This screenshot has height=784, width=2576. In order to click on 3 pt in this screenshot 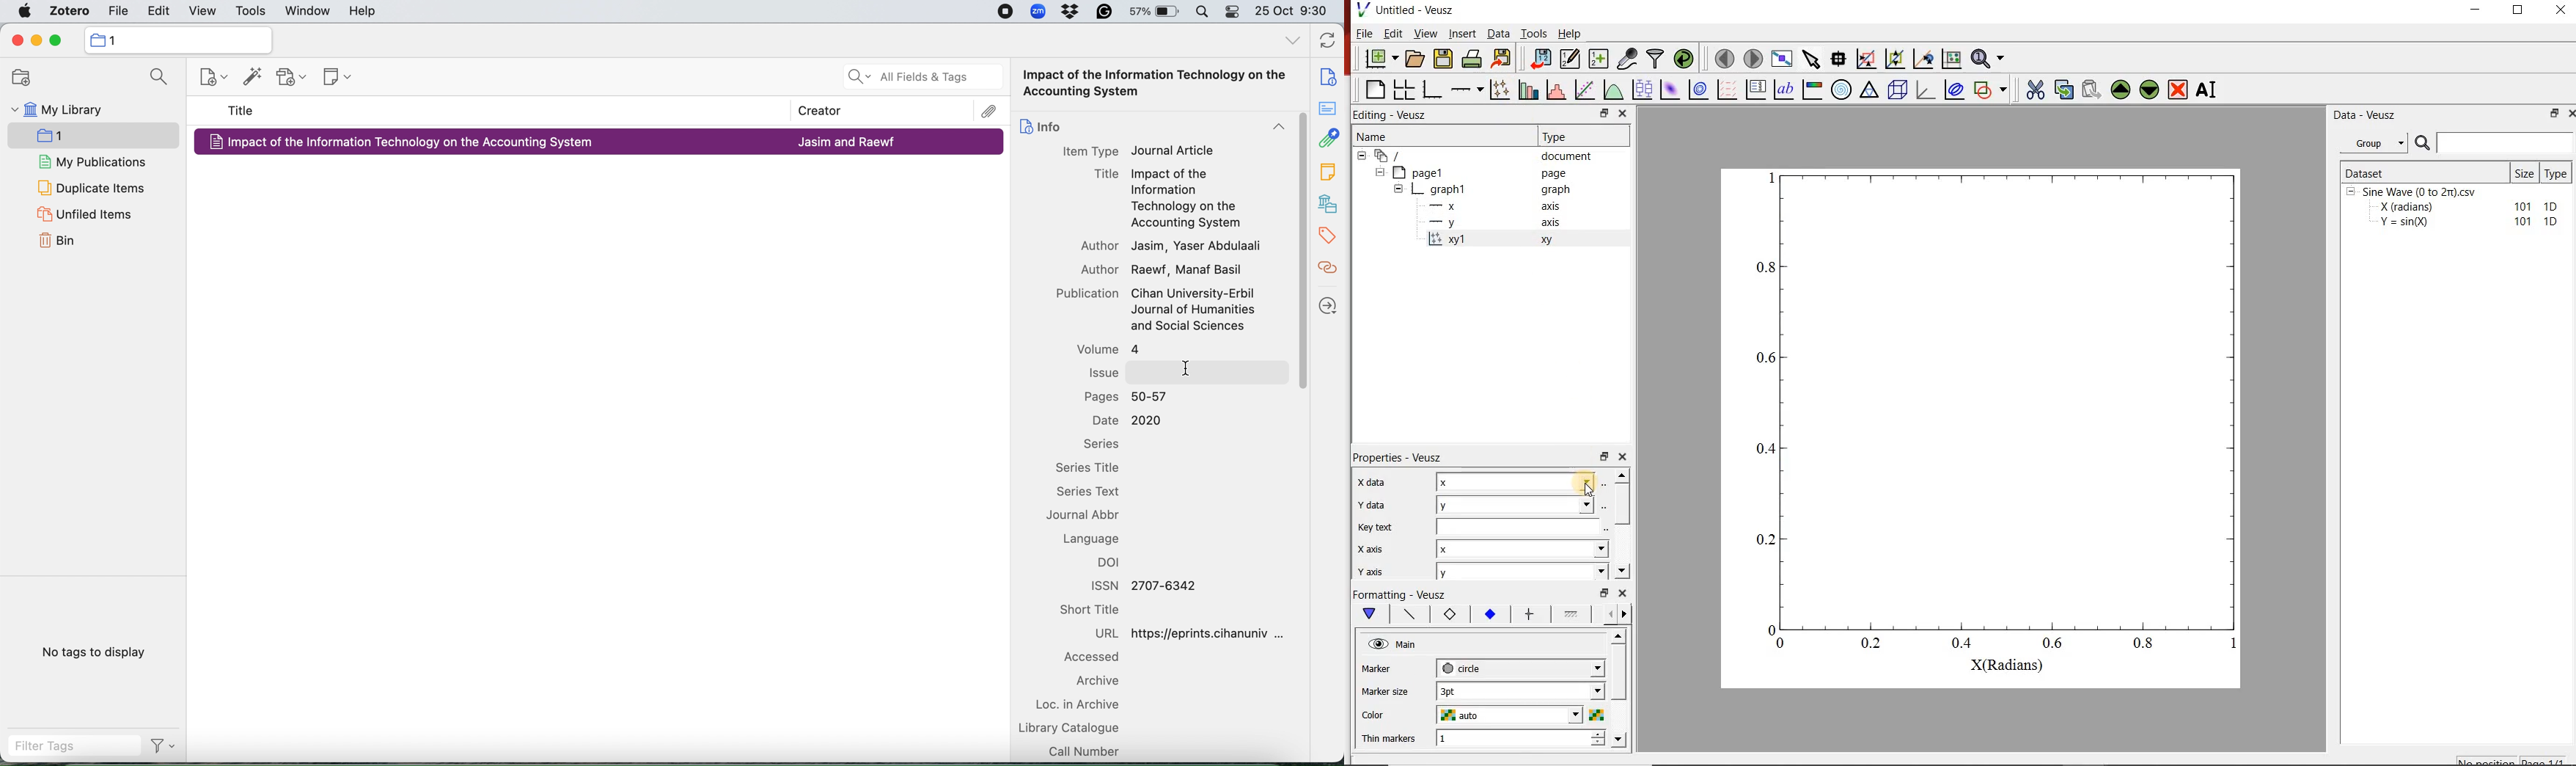, I will do `click(1520, 690)`.